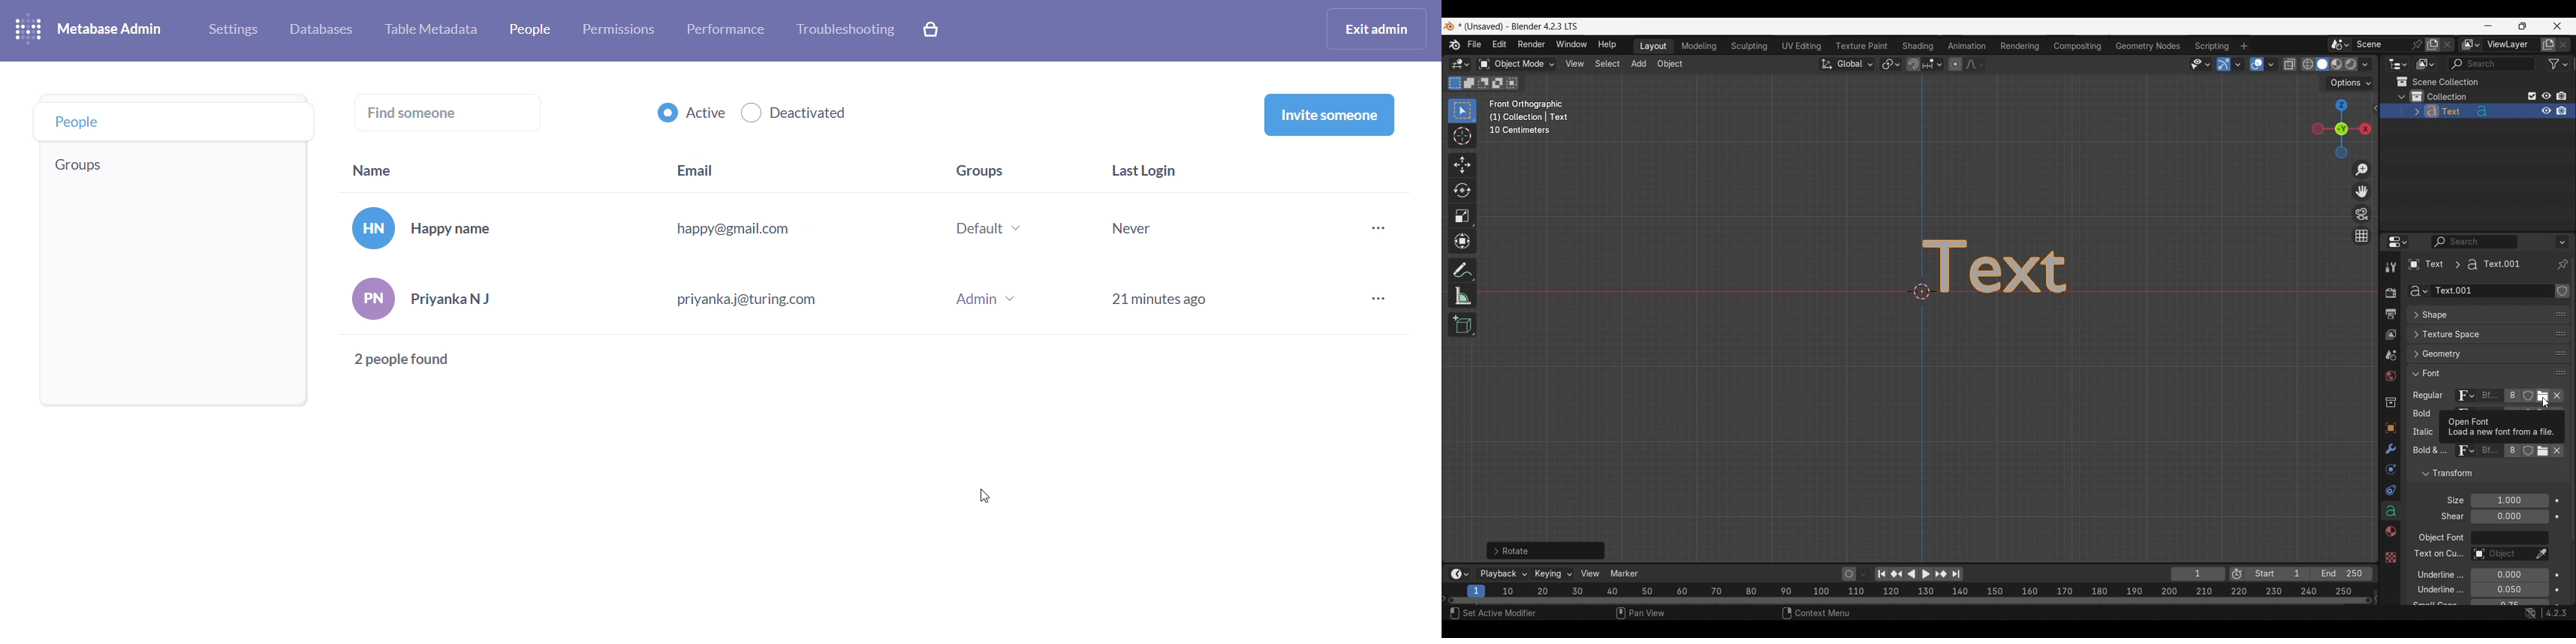  I want to click on Change order in the list, so click(2561, 468).